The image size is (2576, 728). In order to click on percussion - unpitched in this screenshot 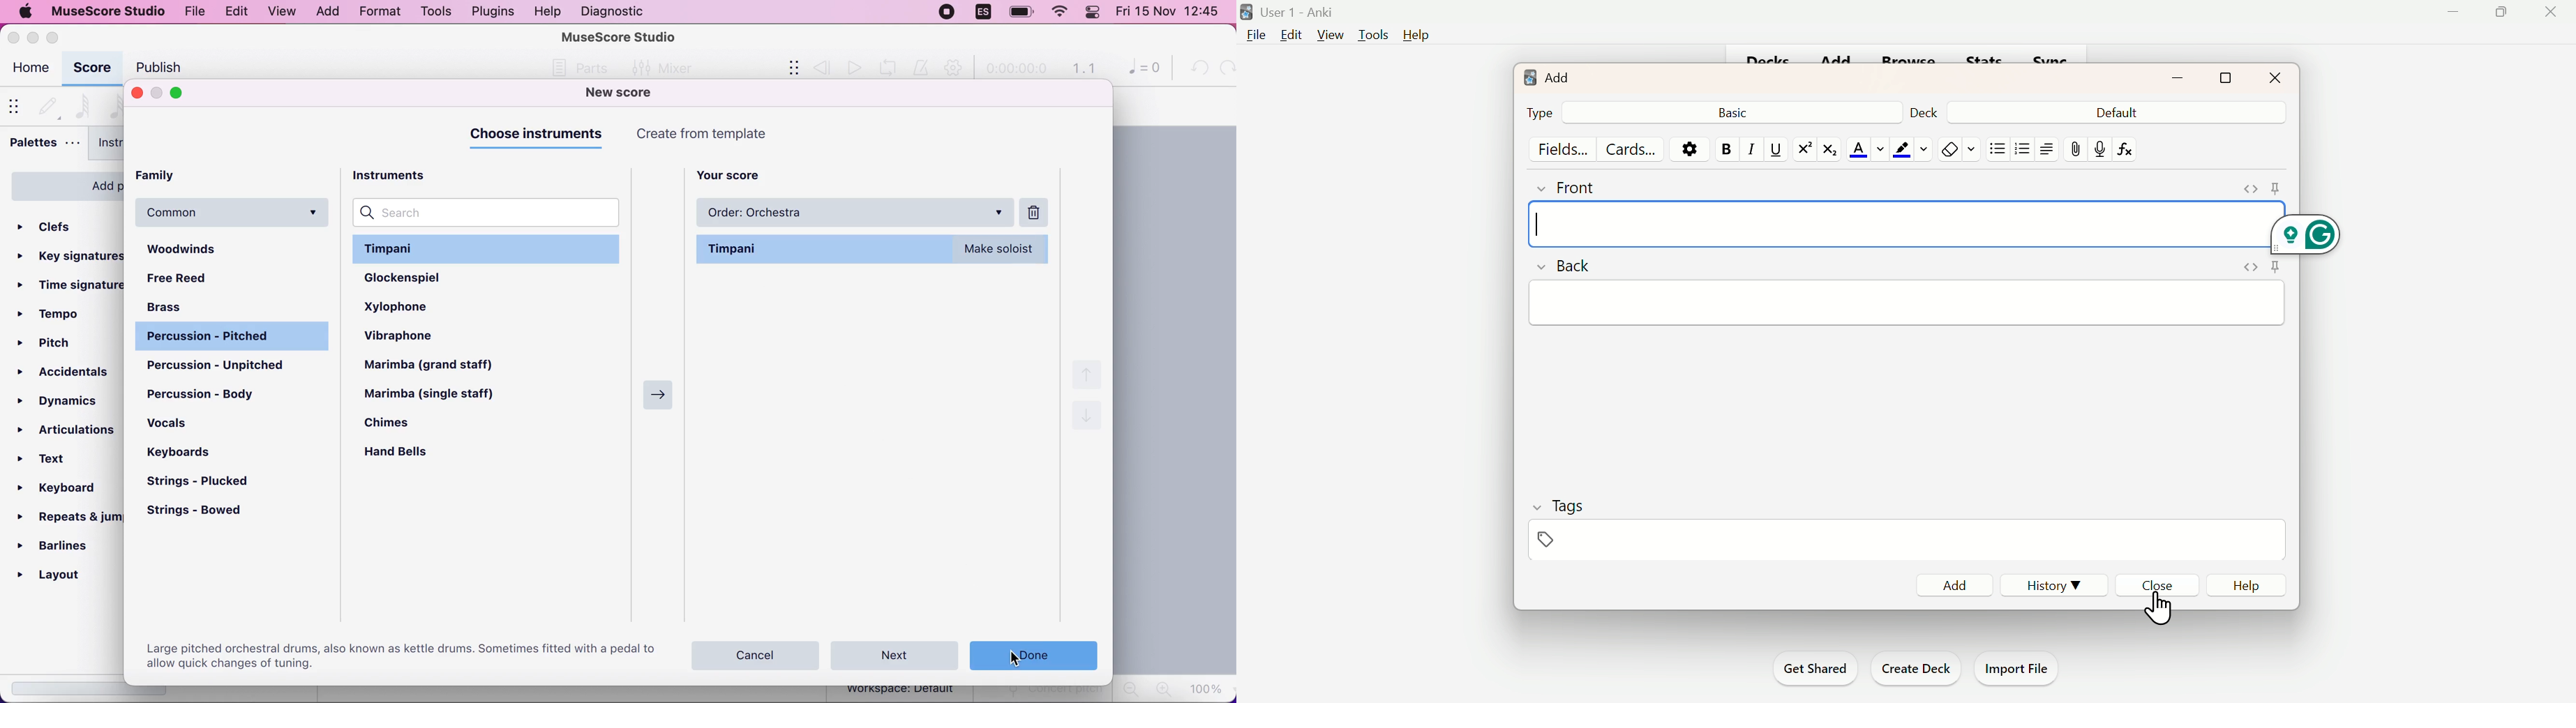, I will do `click(234, 366)`.